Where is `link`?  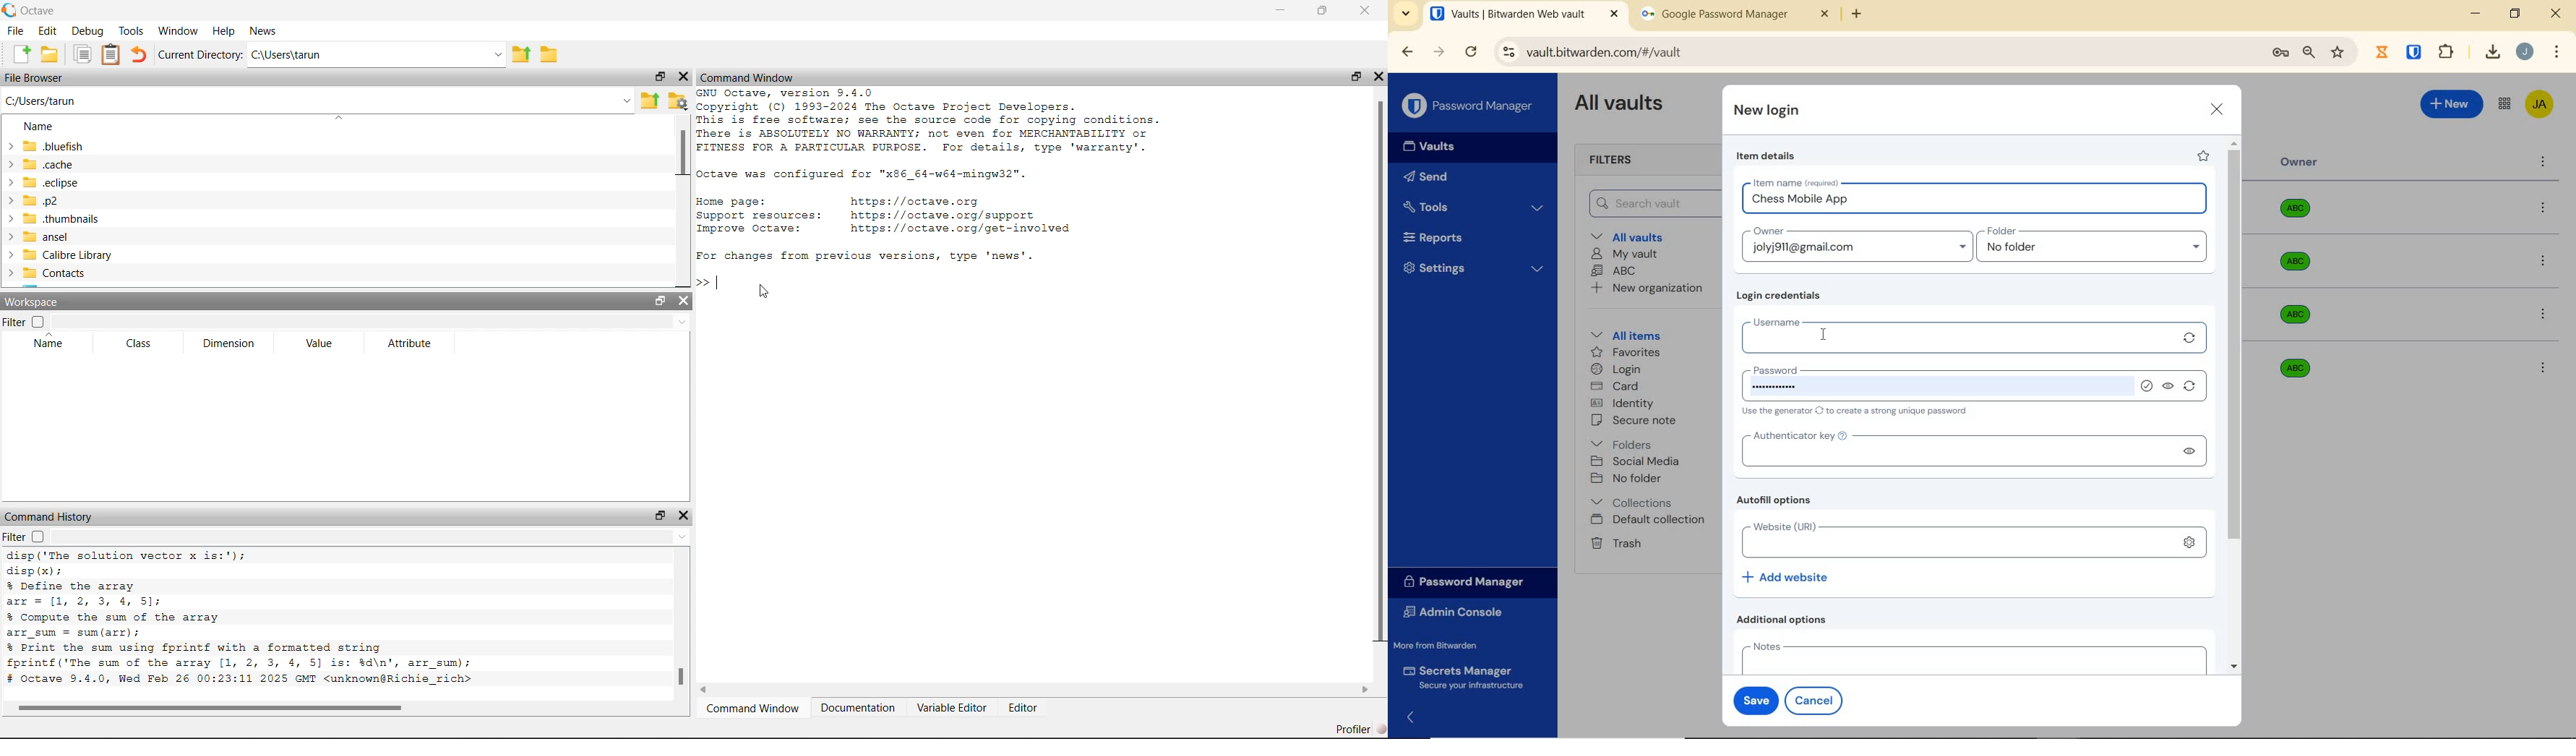 link is located at coordinates (2190, 545).